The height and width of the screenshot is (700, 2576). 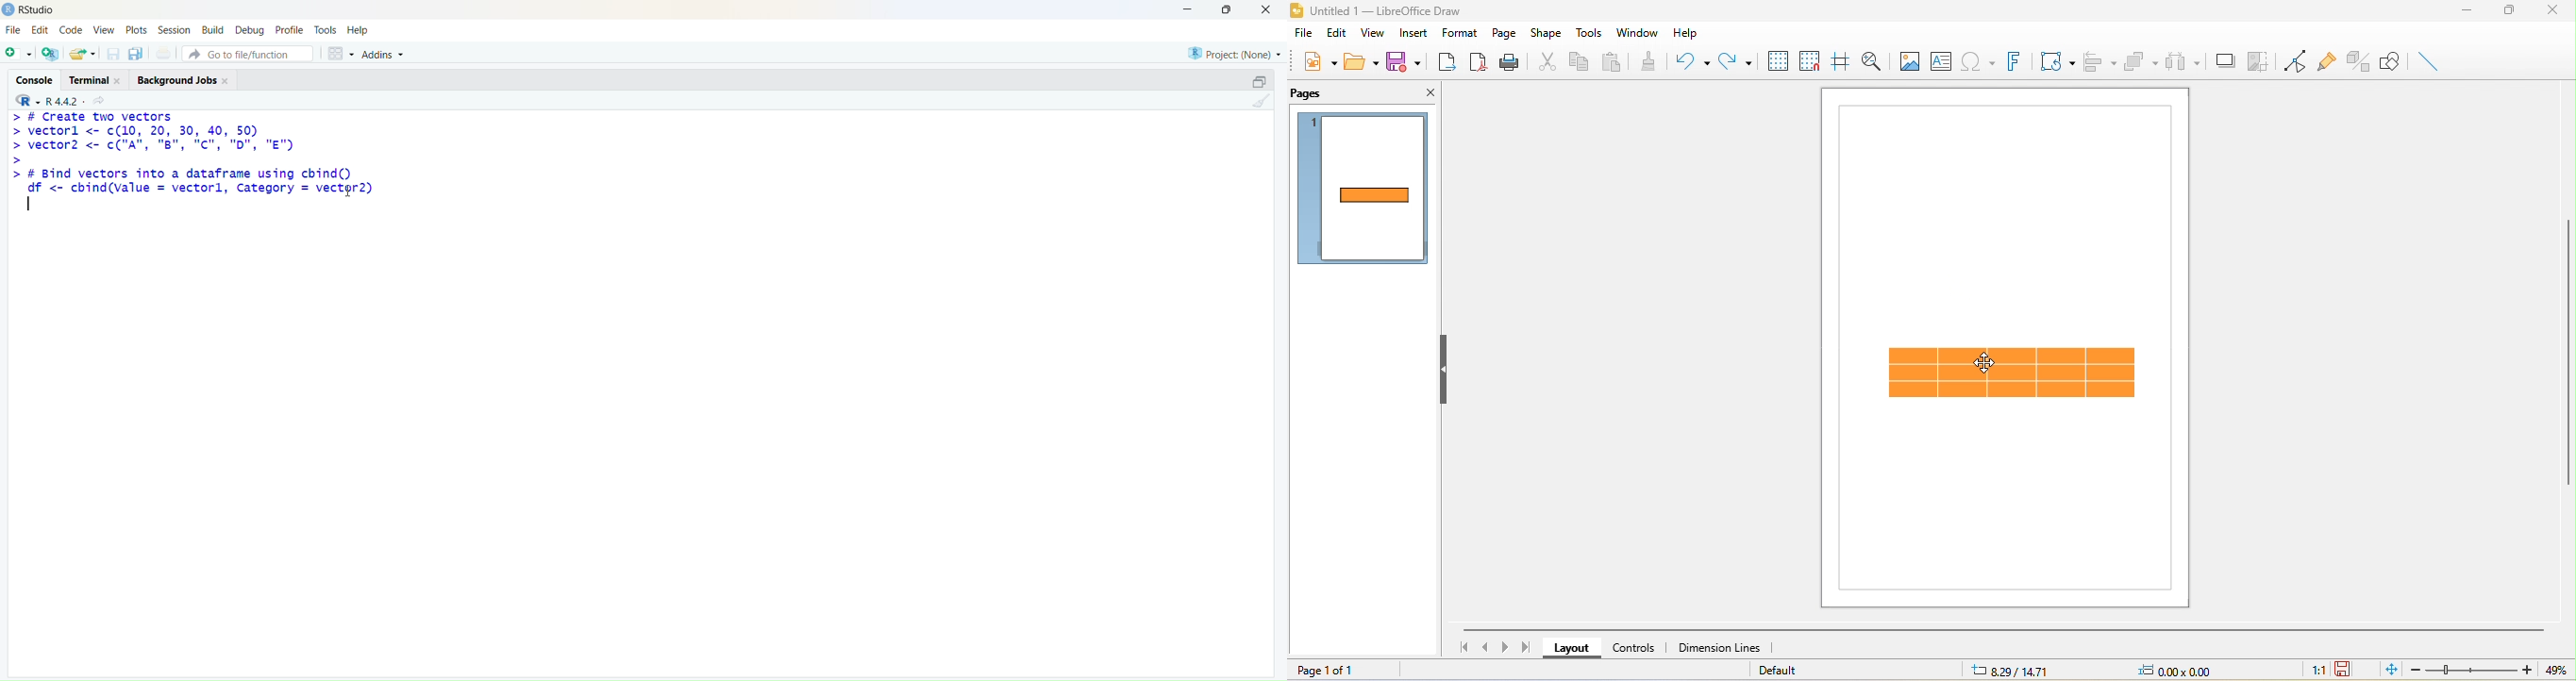 I want to click on file, so click(x=1302, y=32).